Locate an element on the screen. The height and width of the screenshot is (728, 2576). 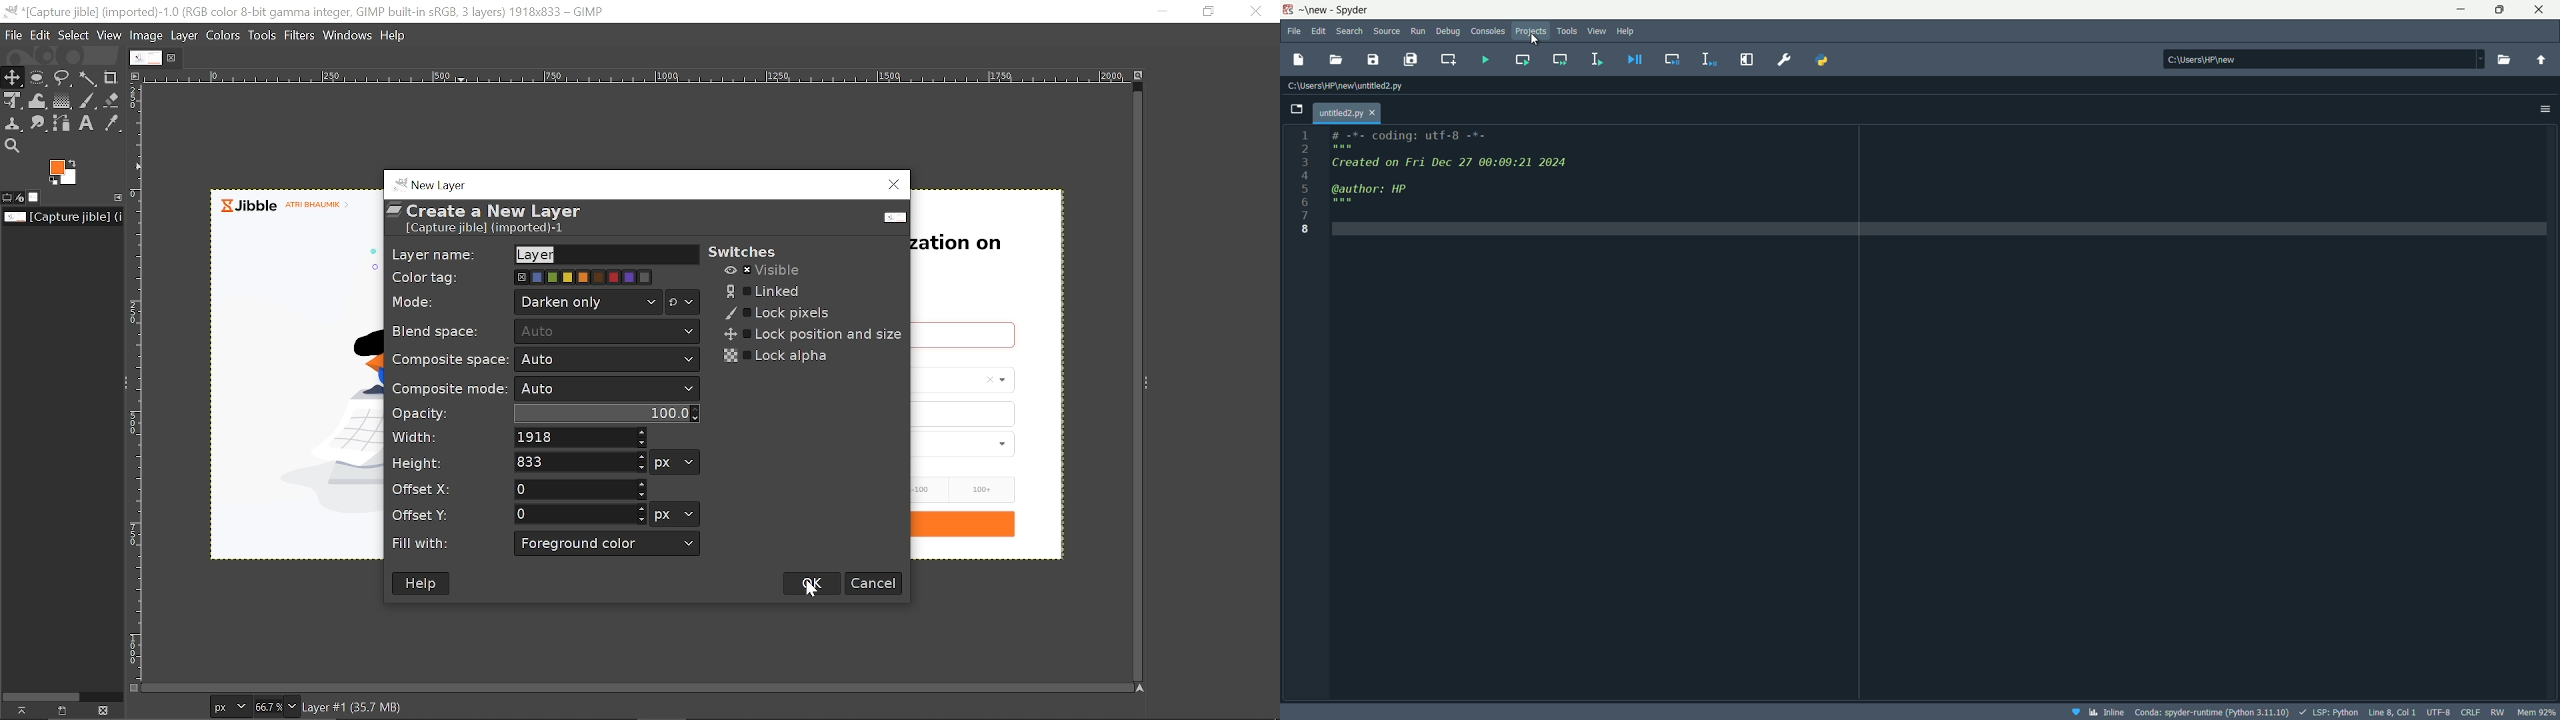
maximize is located at coordinates (2495, 10).